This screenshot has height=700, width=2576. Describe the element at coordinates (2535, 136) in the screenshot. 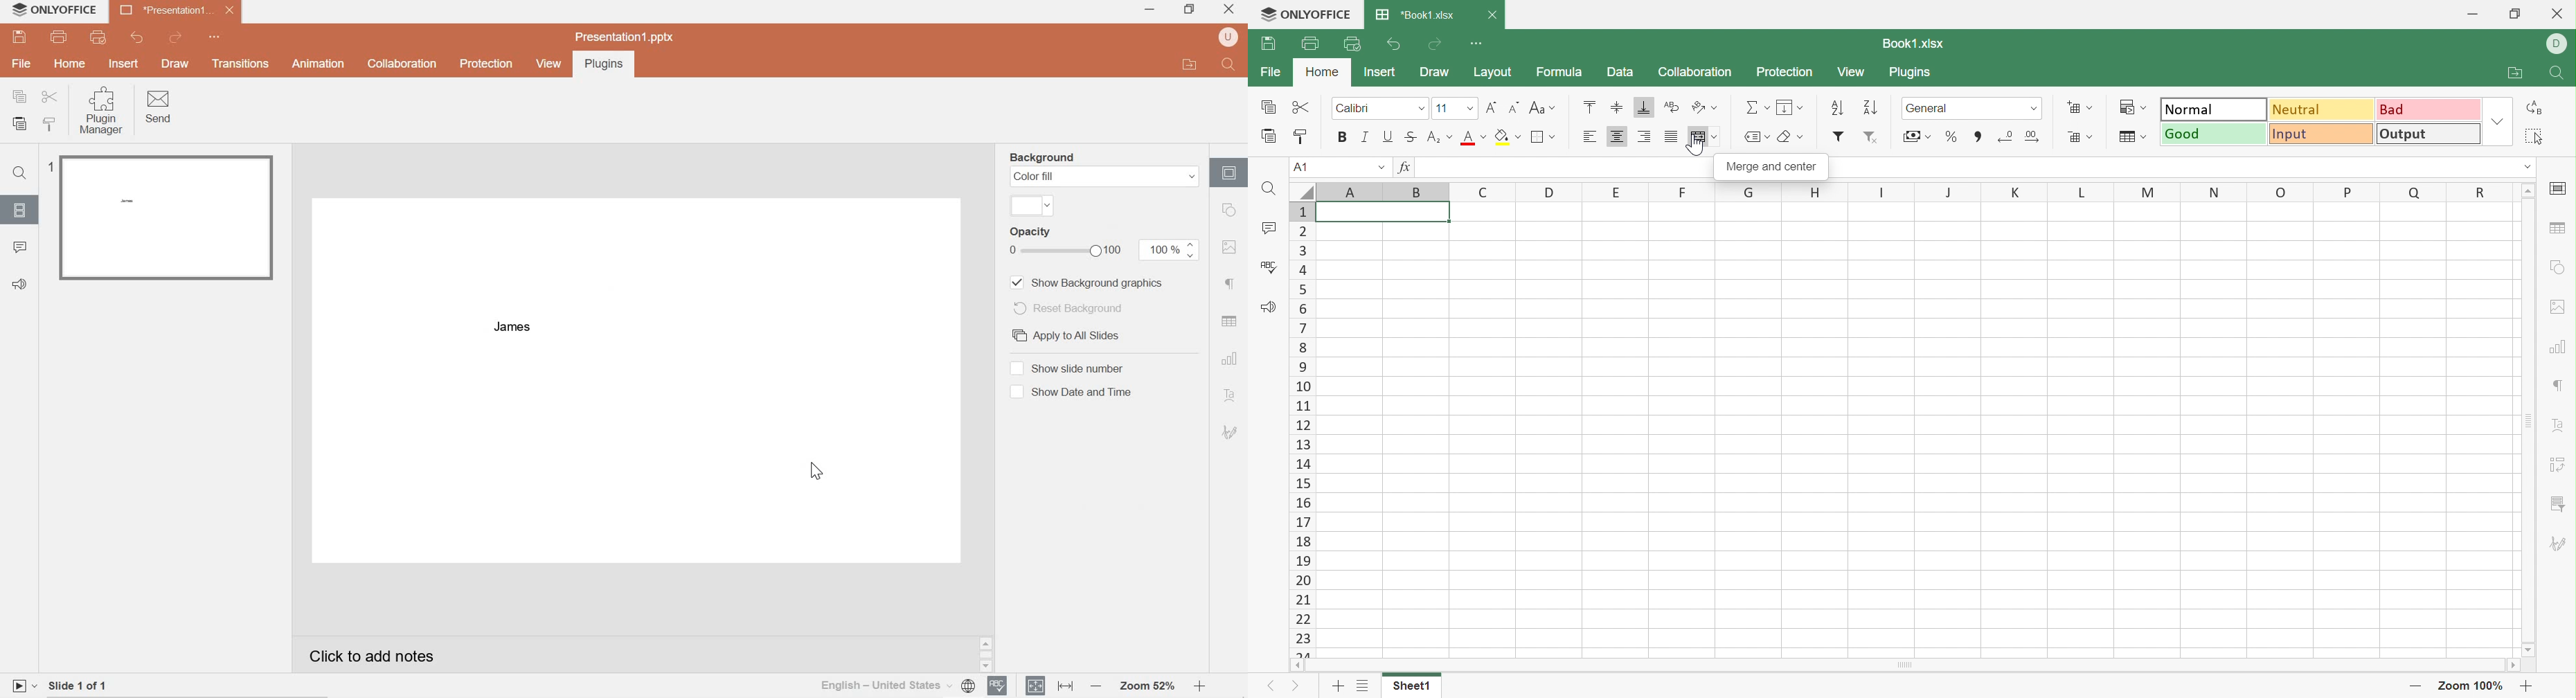

I see `Select all` at that location.